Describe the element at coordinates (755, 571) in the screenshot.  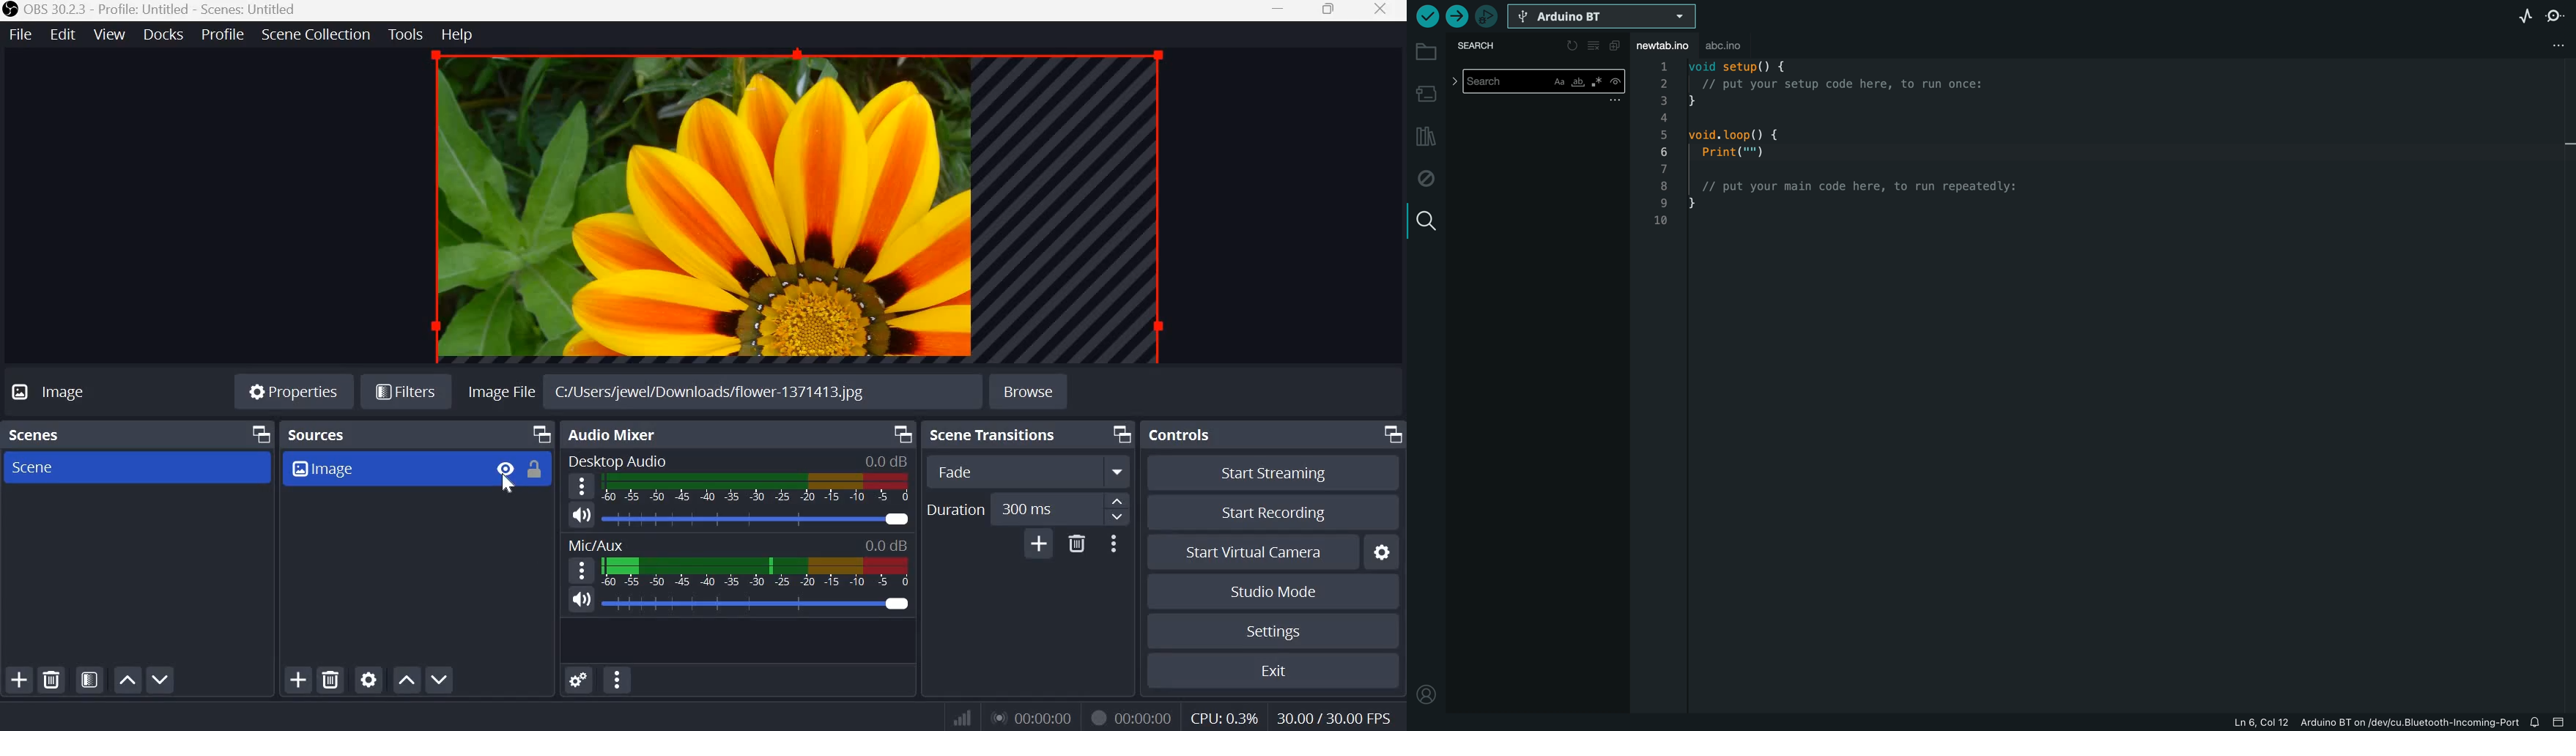
I see `Volume Meter` at that location.